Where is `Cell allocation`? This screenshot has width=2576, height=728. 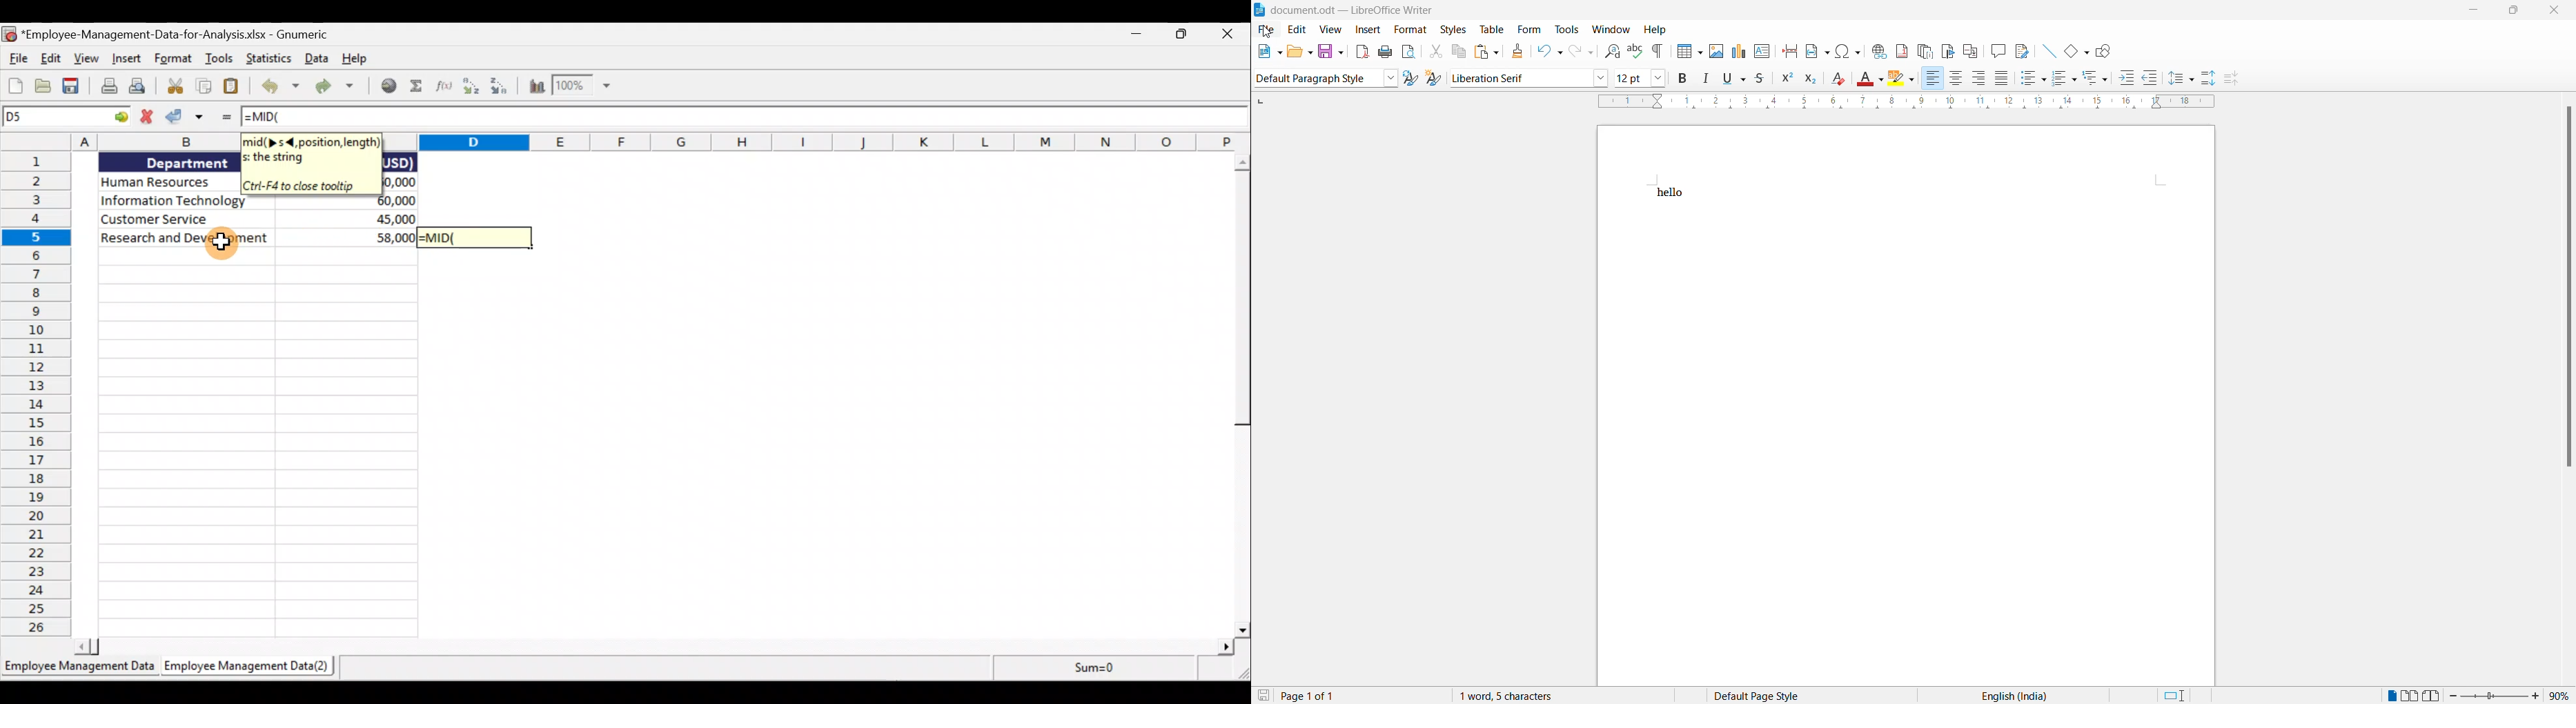 Cell allocation is located at coordinates (65, 117).